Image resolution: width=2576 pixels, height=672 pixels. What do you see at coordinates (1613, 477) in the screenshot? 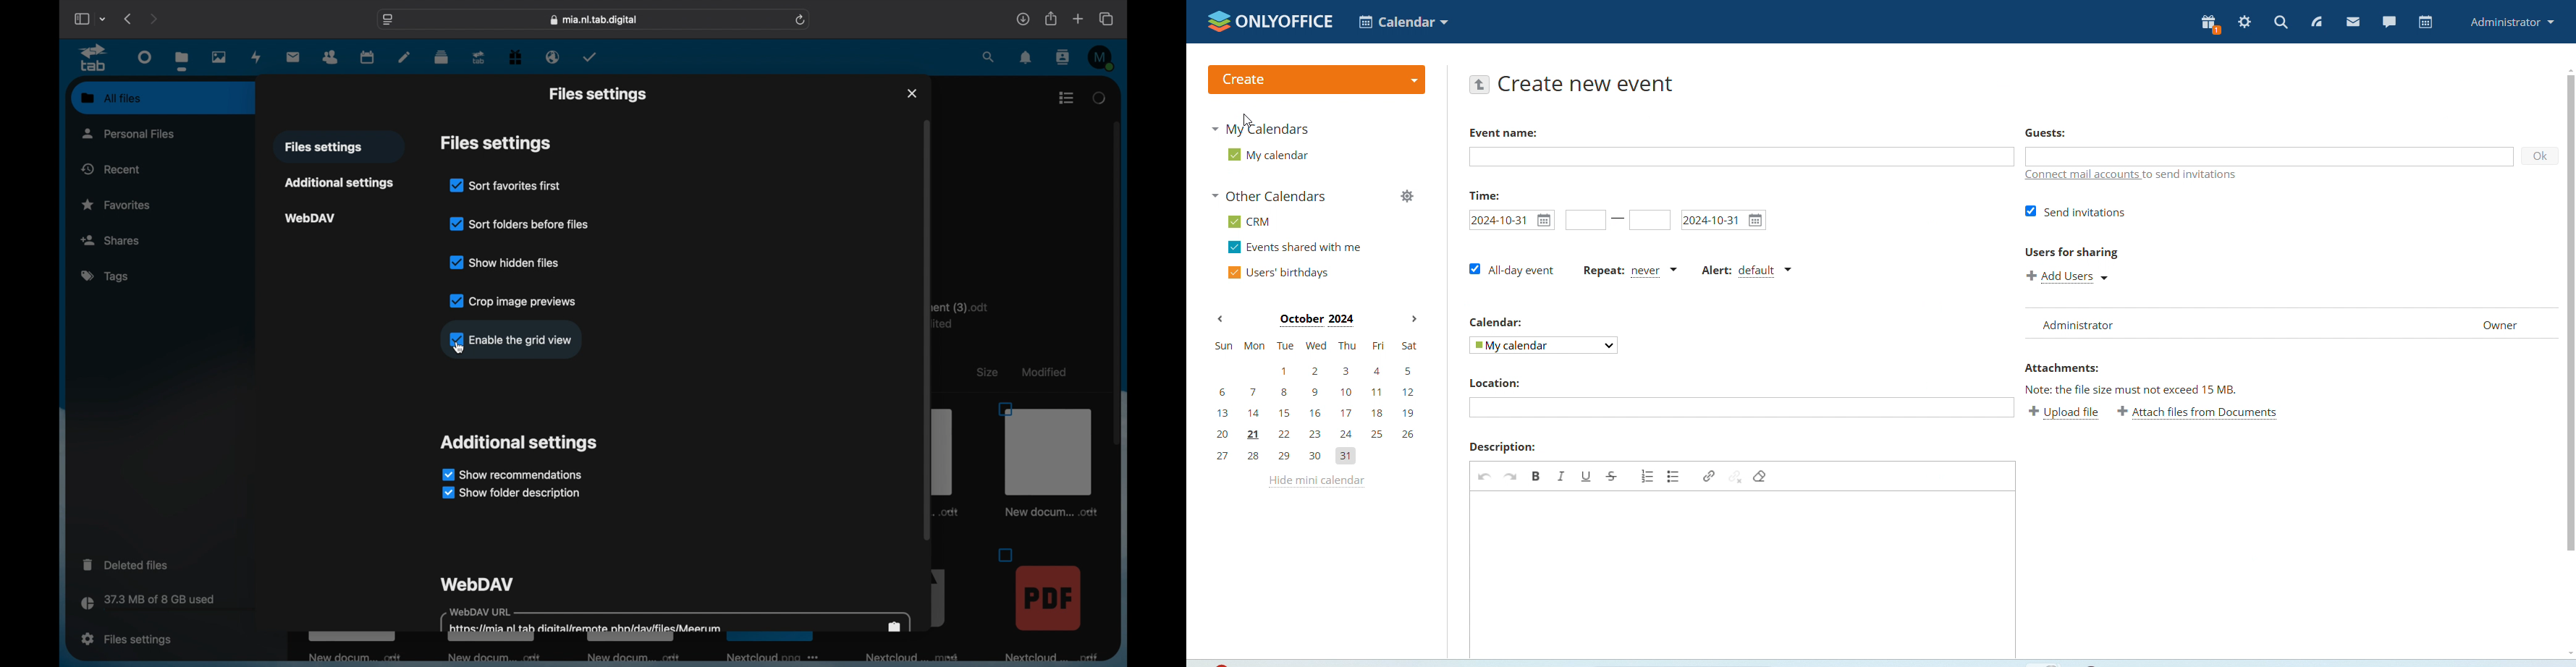
I see `strikethrough` at bounding box center [1613, 477].